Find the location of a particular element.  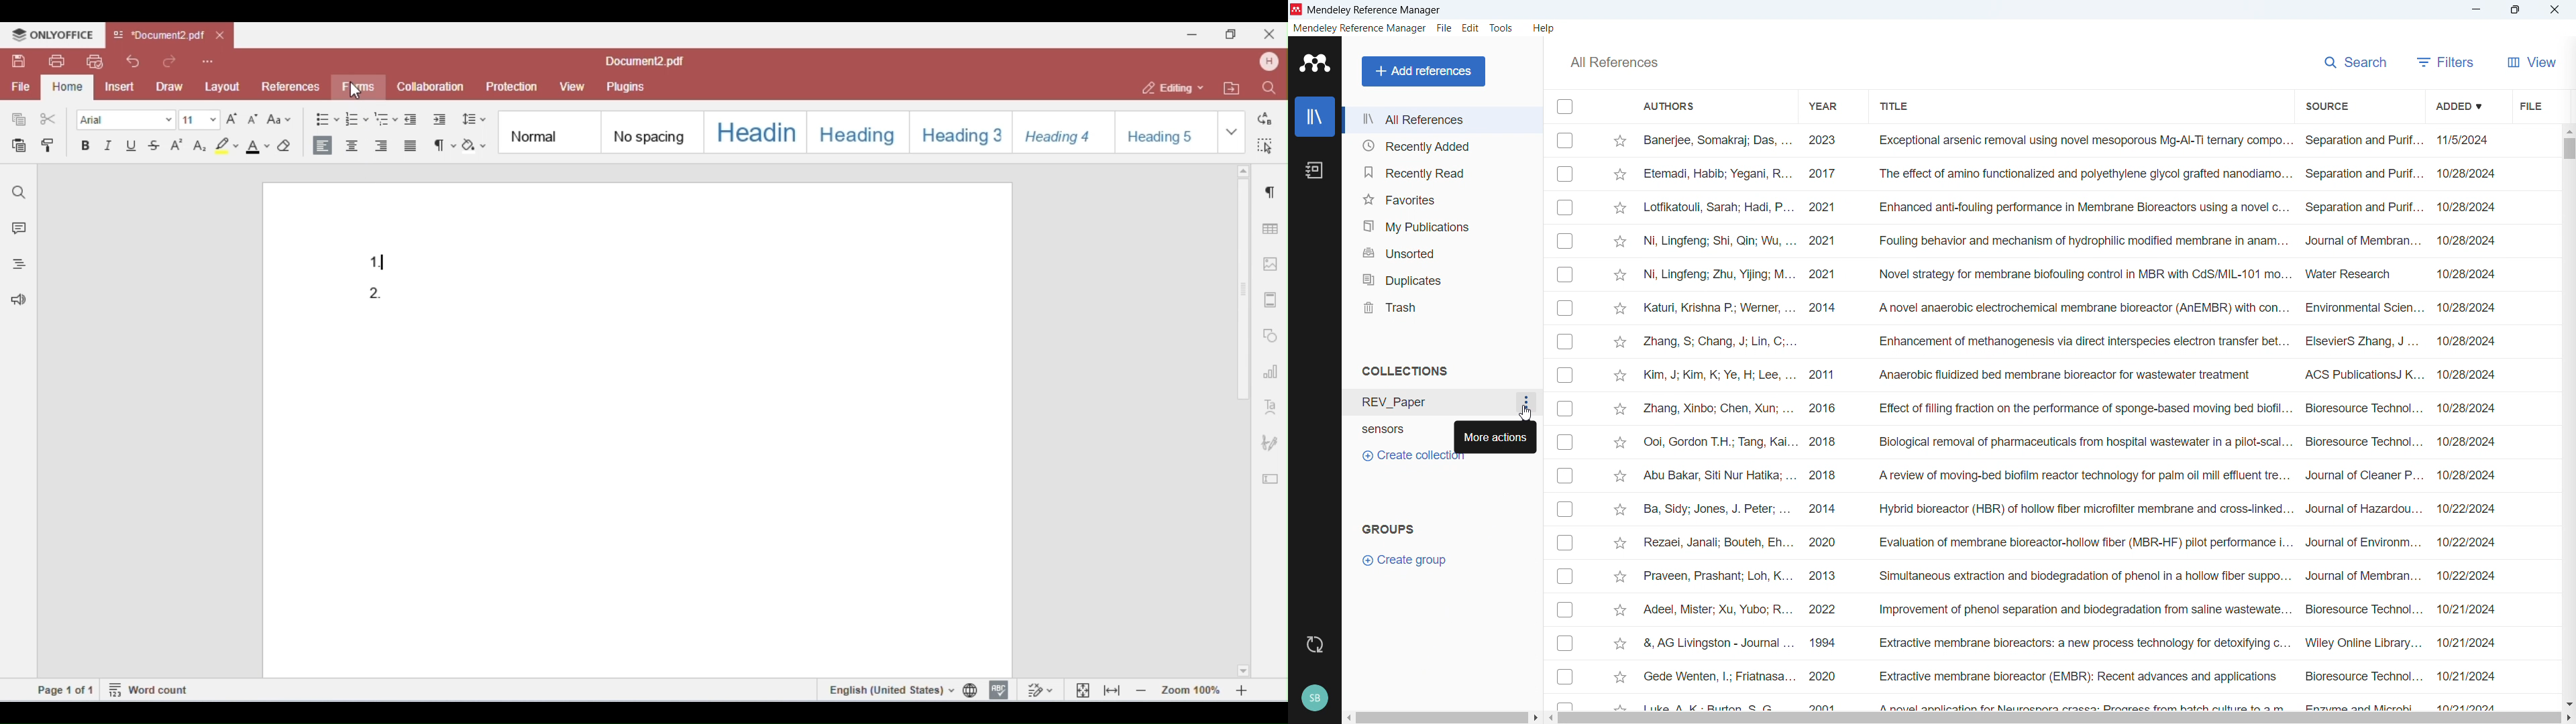

Star mark respective publication is located at coordinates (1620, 343).